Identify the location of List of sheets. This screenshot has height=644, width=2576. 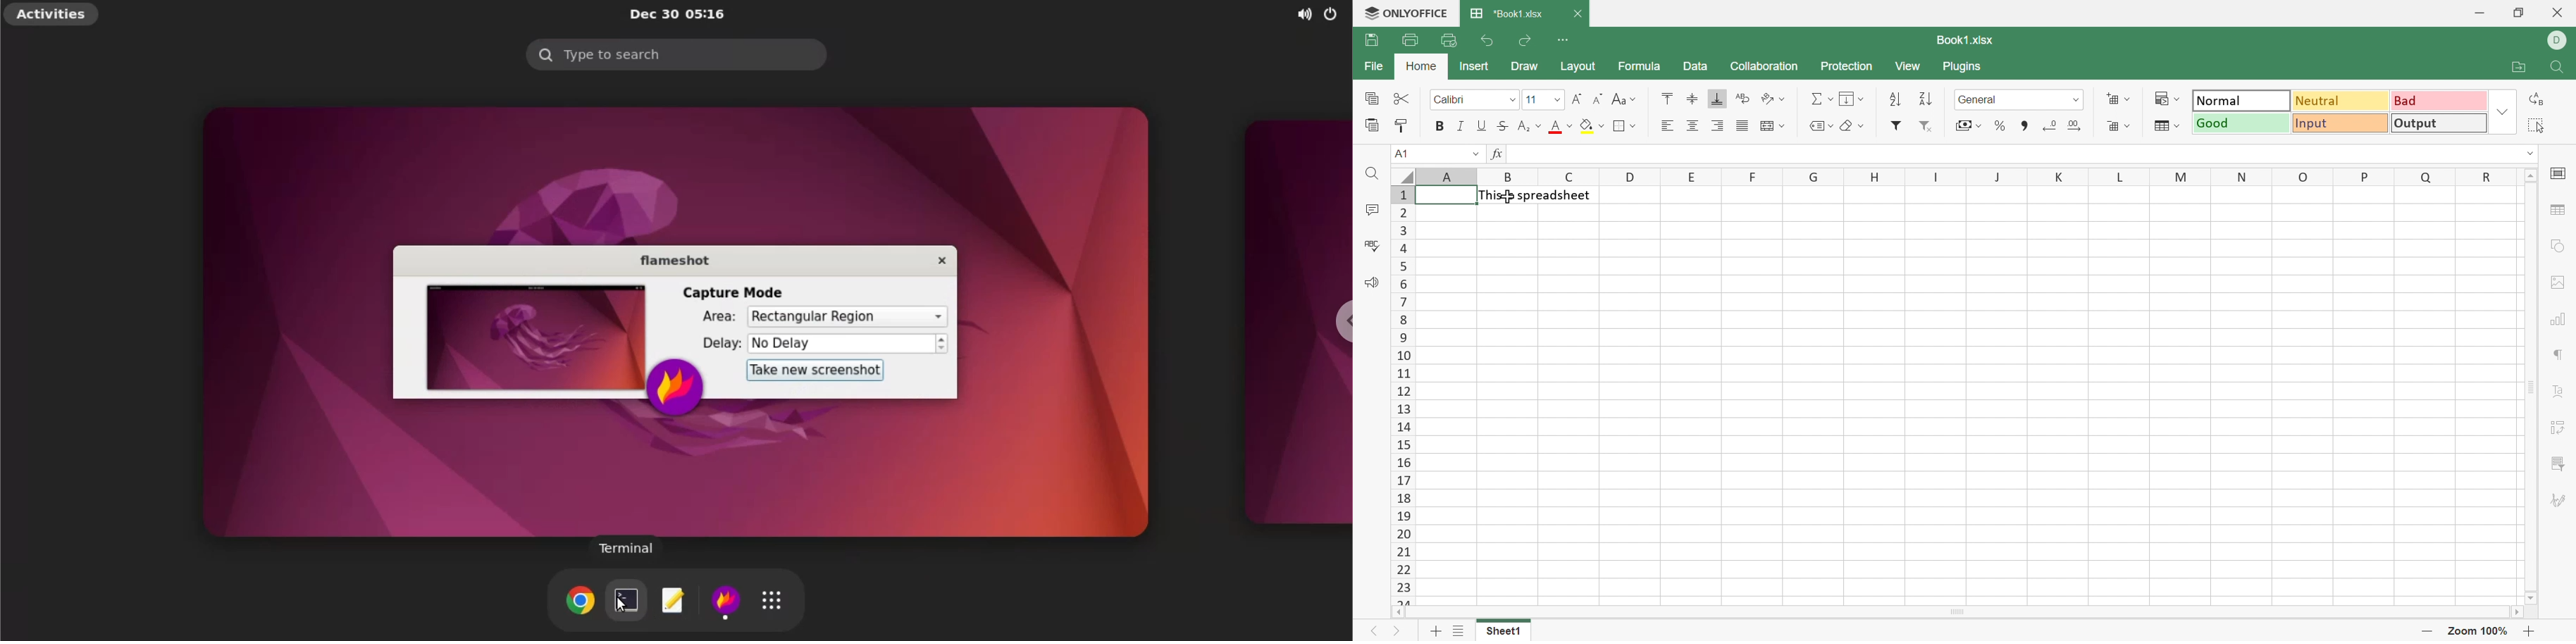
(1459, 631).